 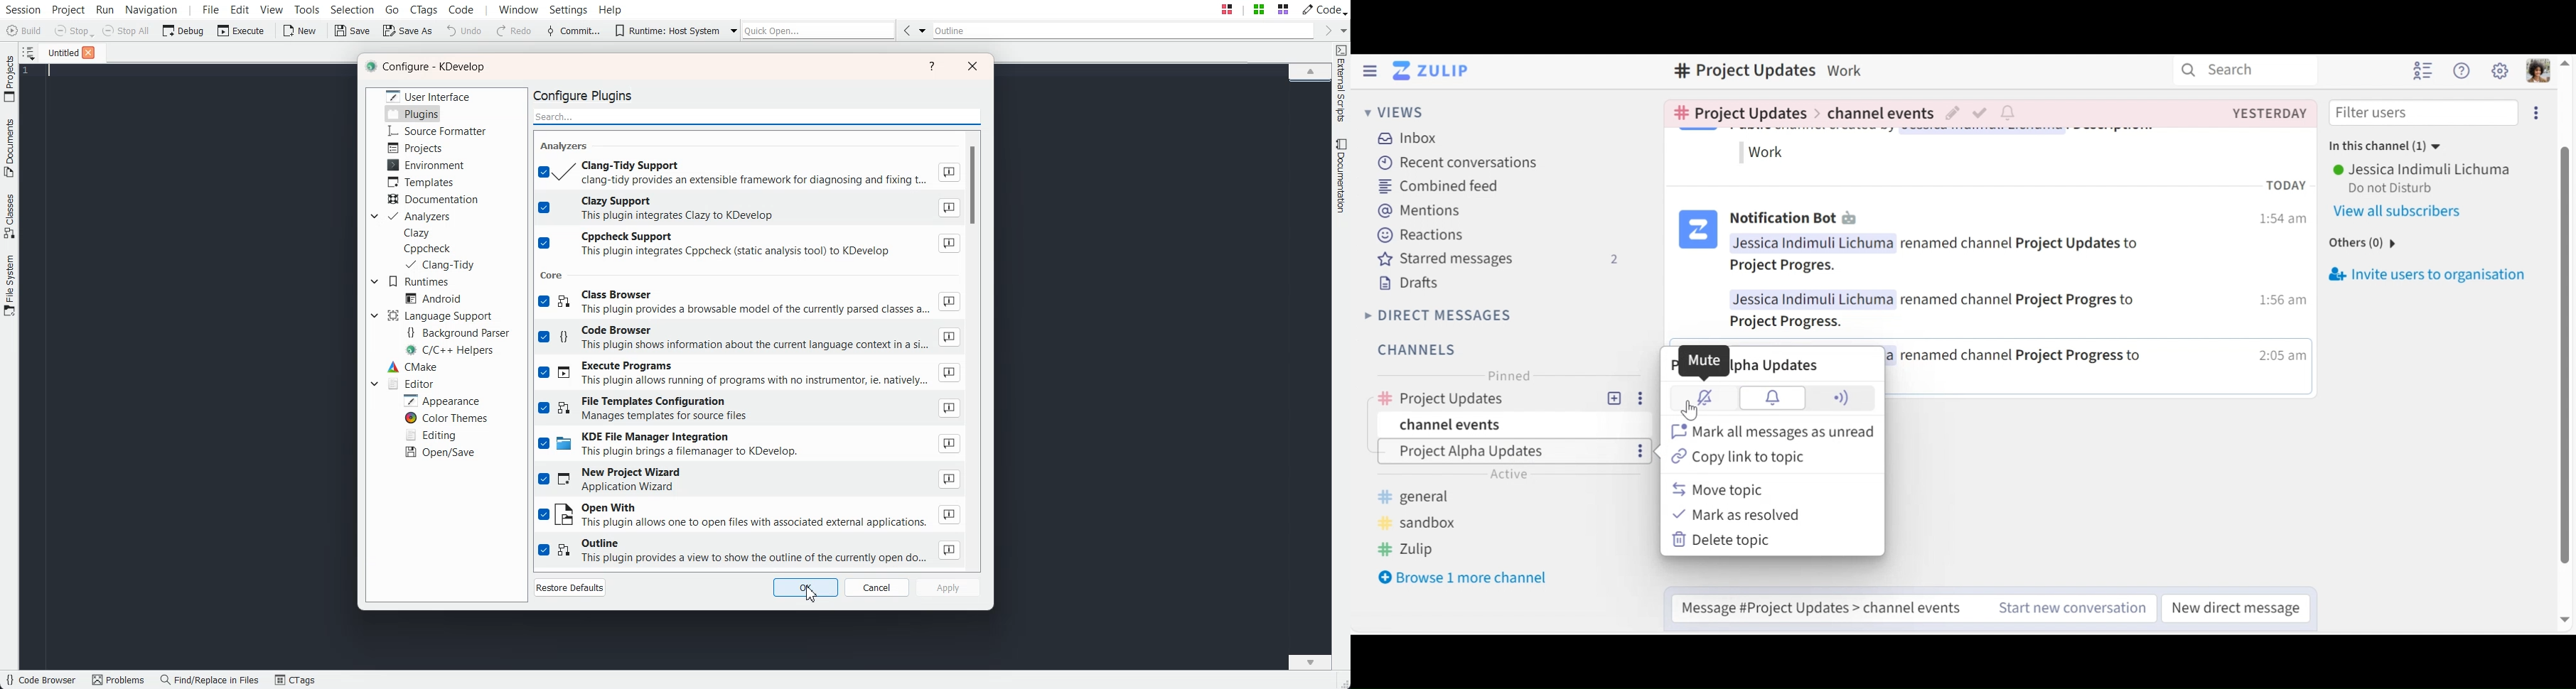 What do you see at coordinates (611, 9) in the screenshot?
I see `Help` at bounding box center [611, 9].